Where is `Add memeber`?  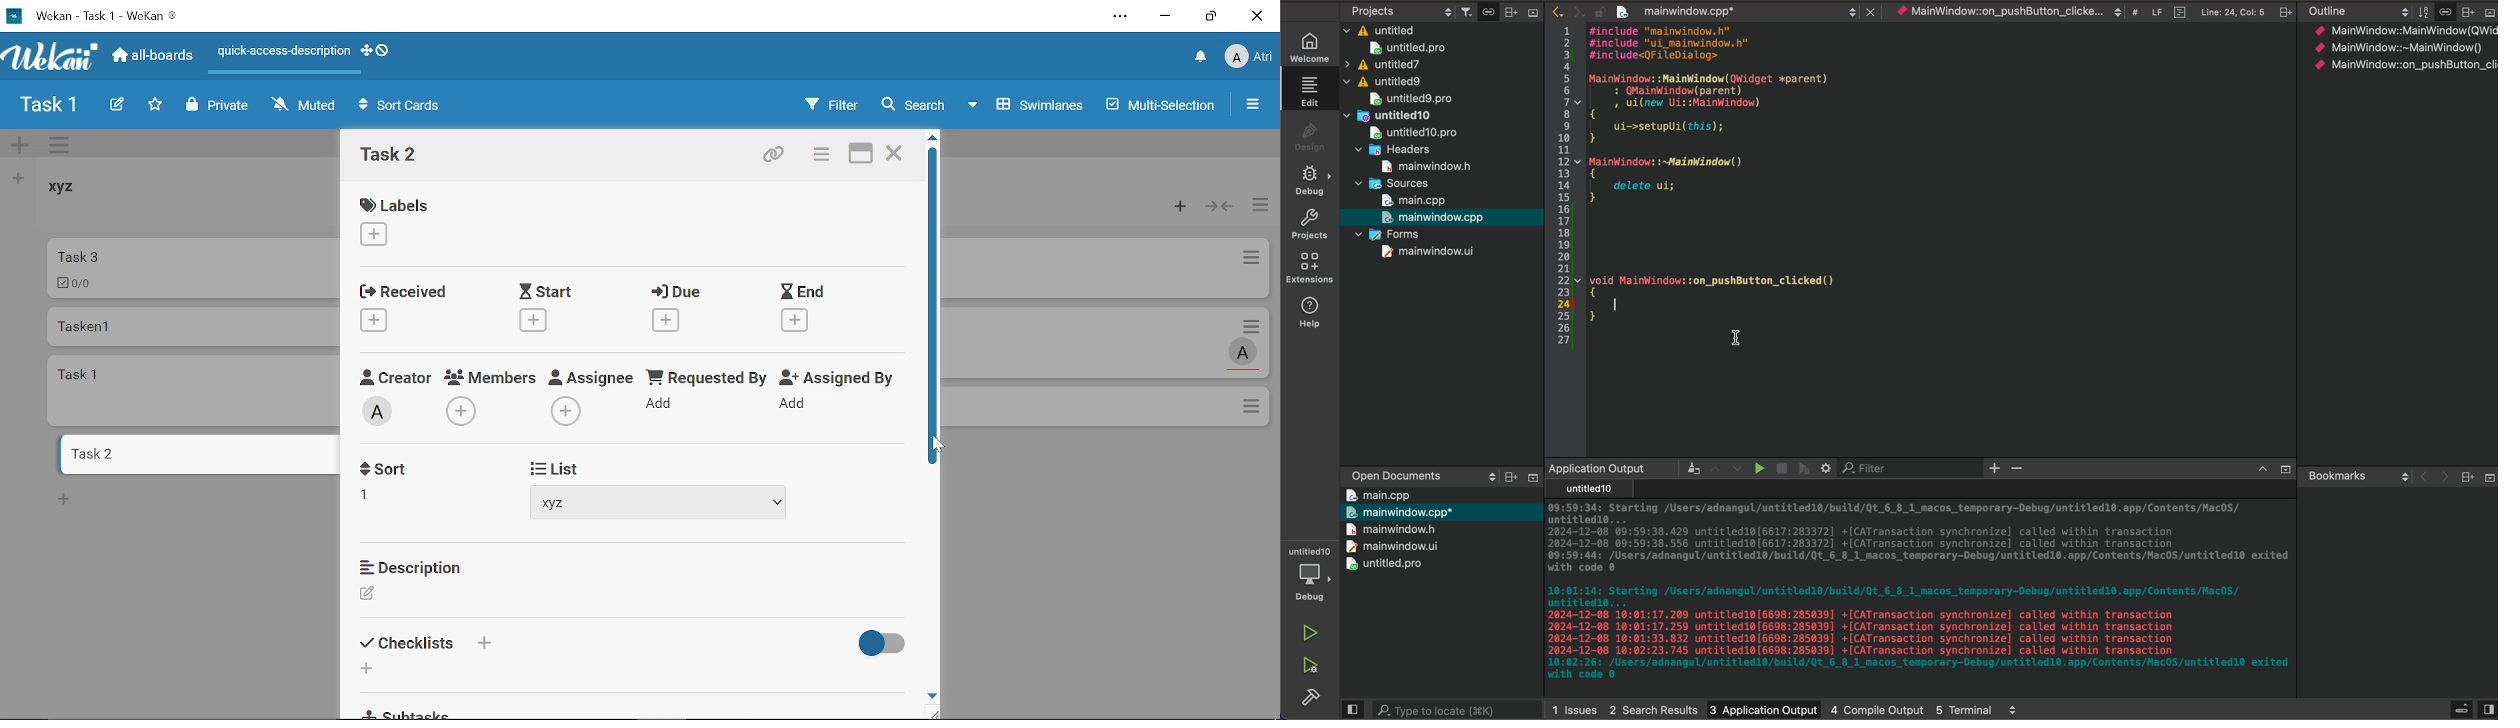
Add memeber is located at coordinates (466, 413).